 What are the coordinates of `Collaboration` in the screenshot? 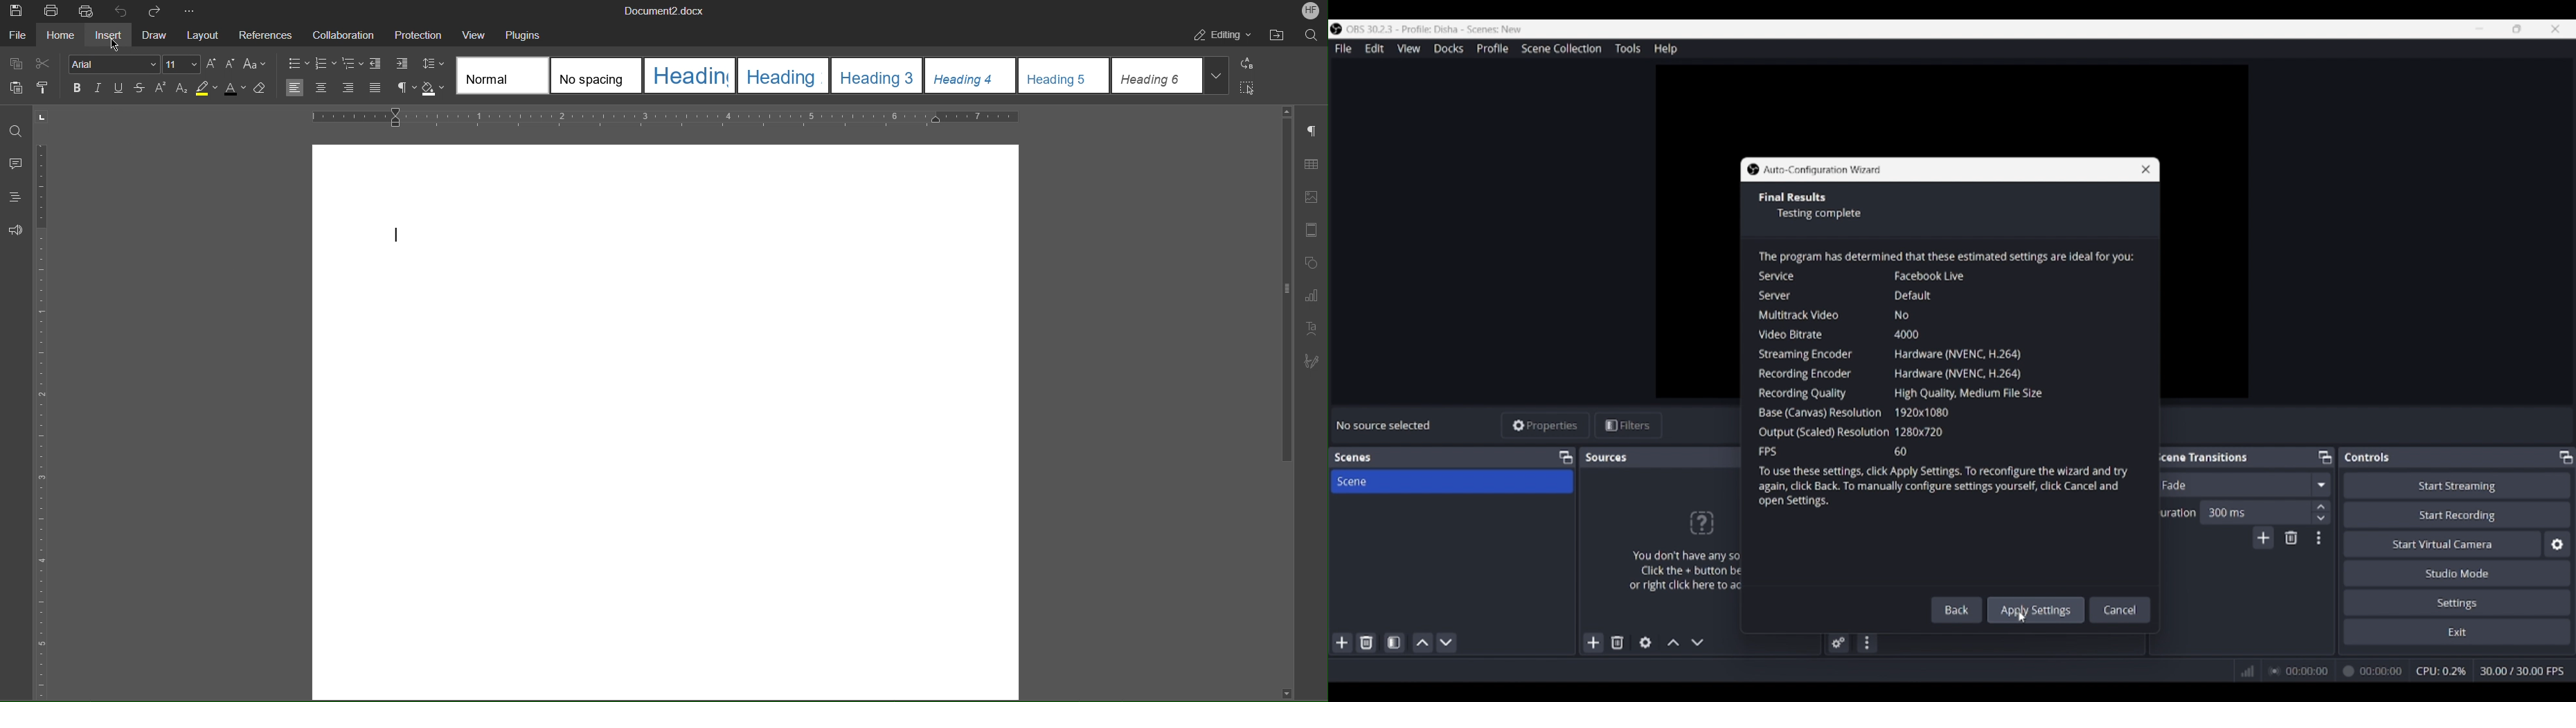 It's located at (341, 33).